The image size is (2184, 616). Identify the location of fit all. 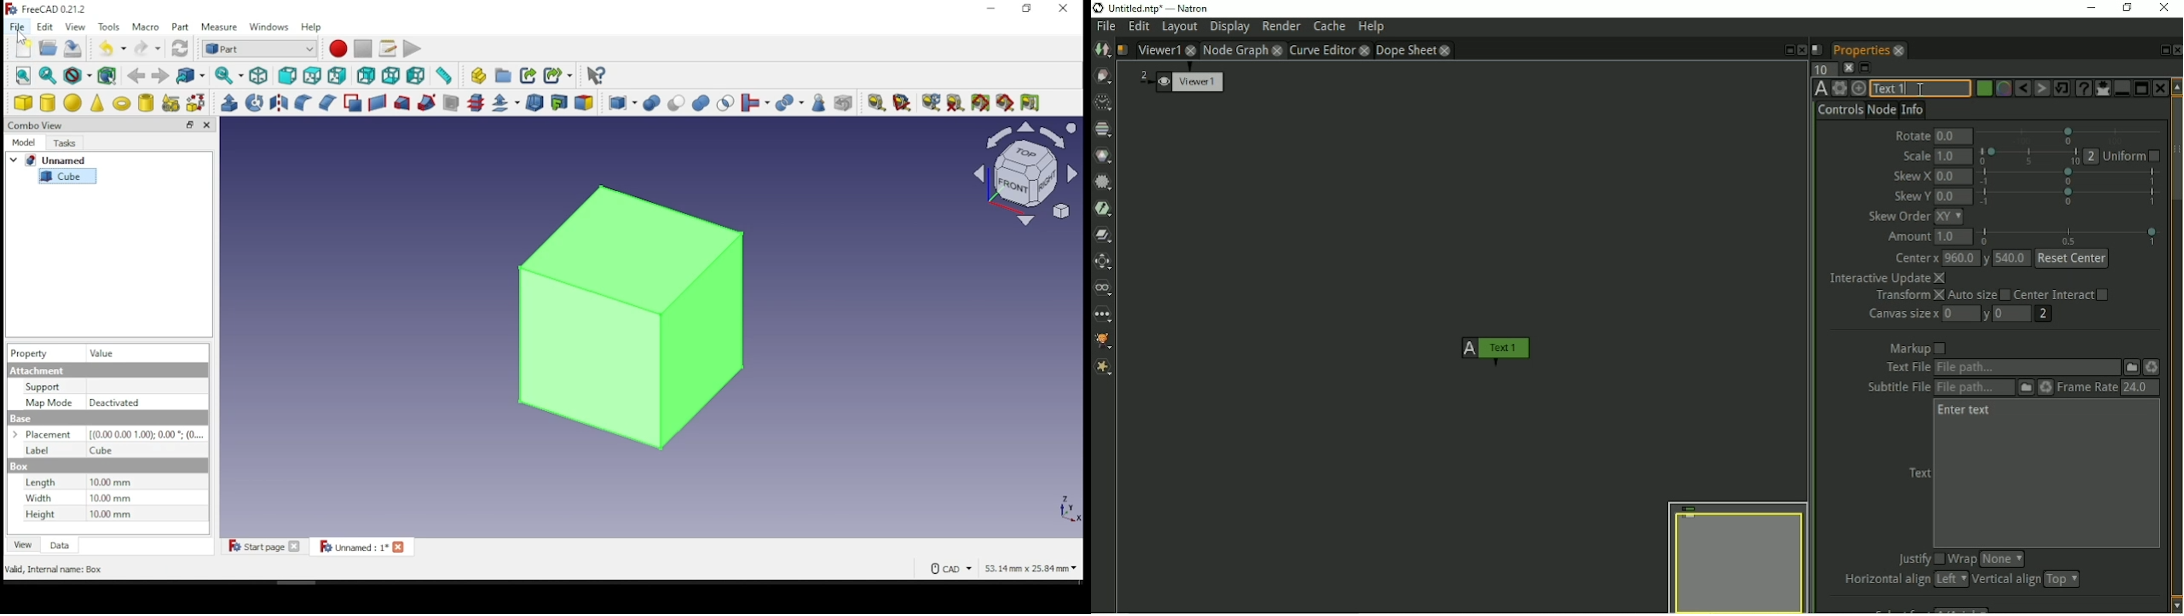
(24, 75).